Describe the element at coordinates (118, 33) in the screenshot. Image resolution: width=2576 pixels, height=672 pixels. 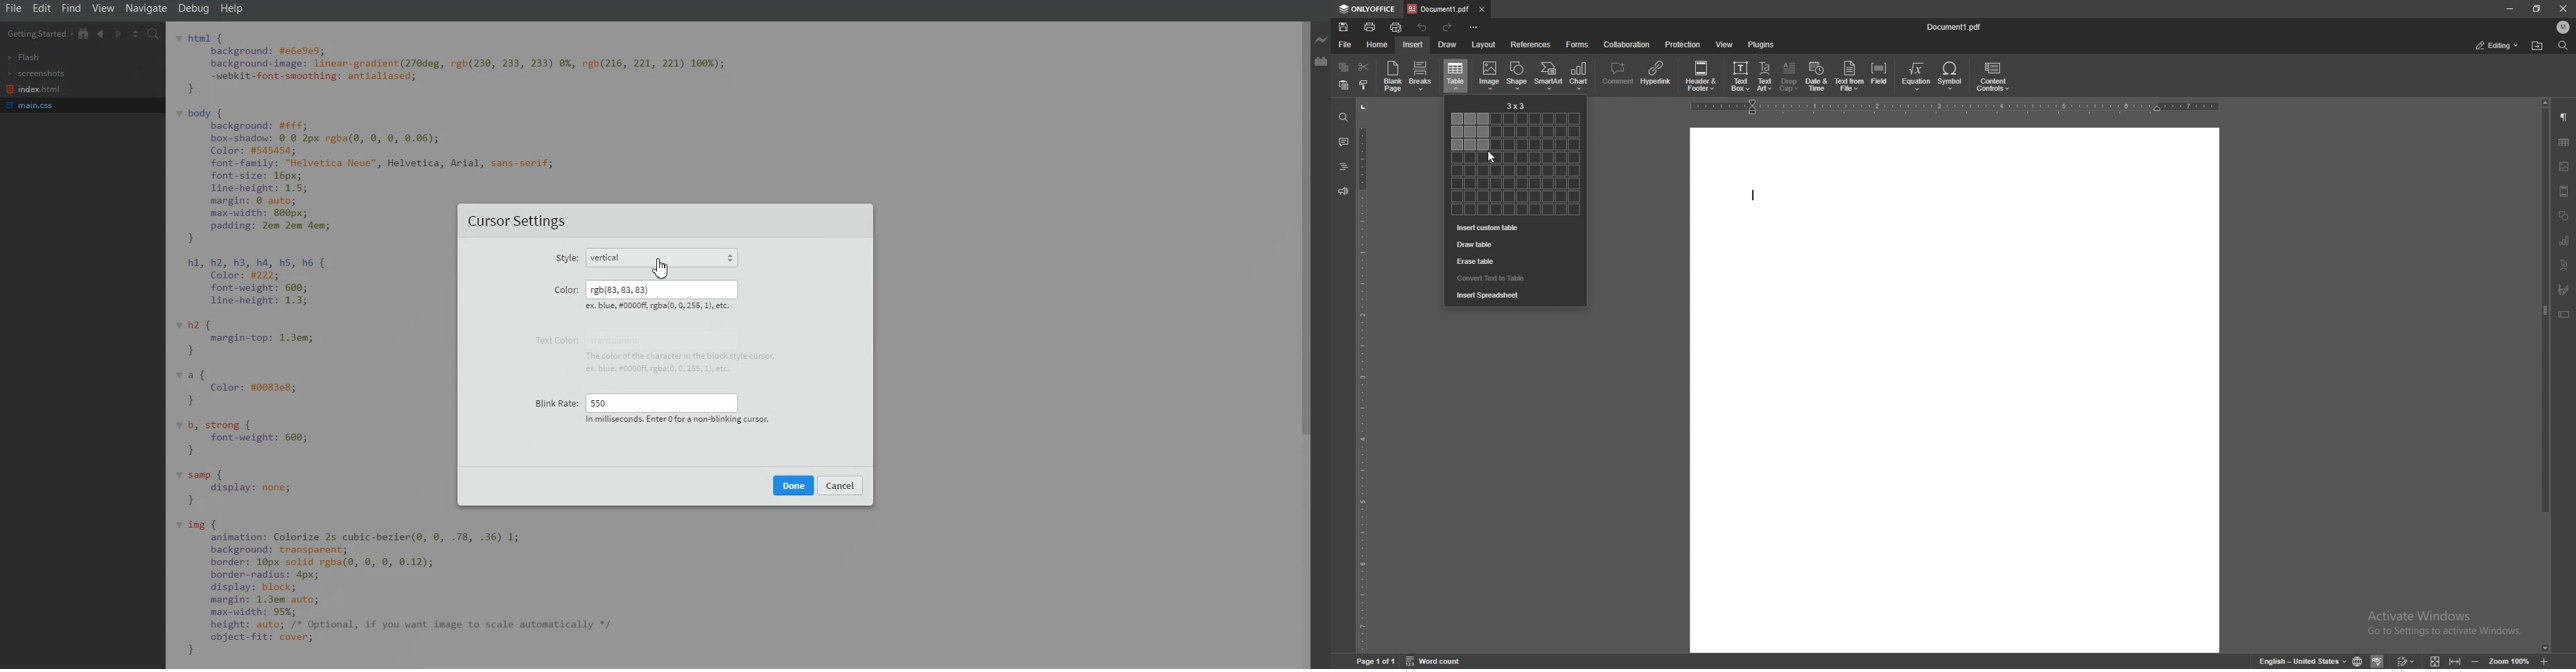
I see `Navigate Forwards` at that location.